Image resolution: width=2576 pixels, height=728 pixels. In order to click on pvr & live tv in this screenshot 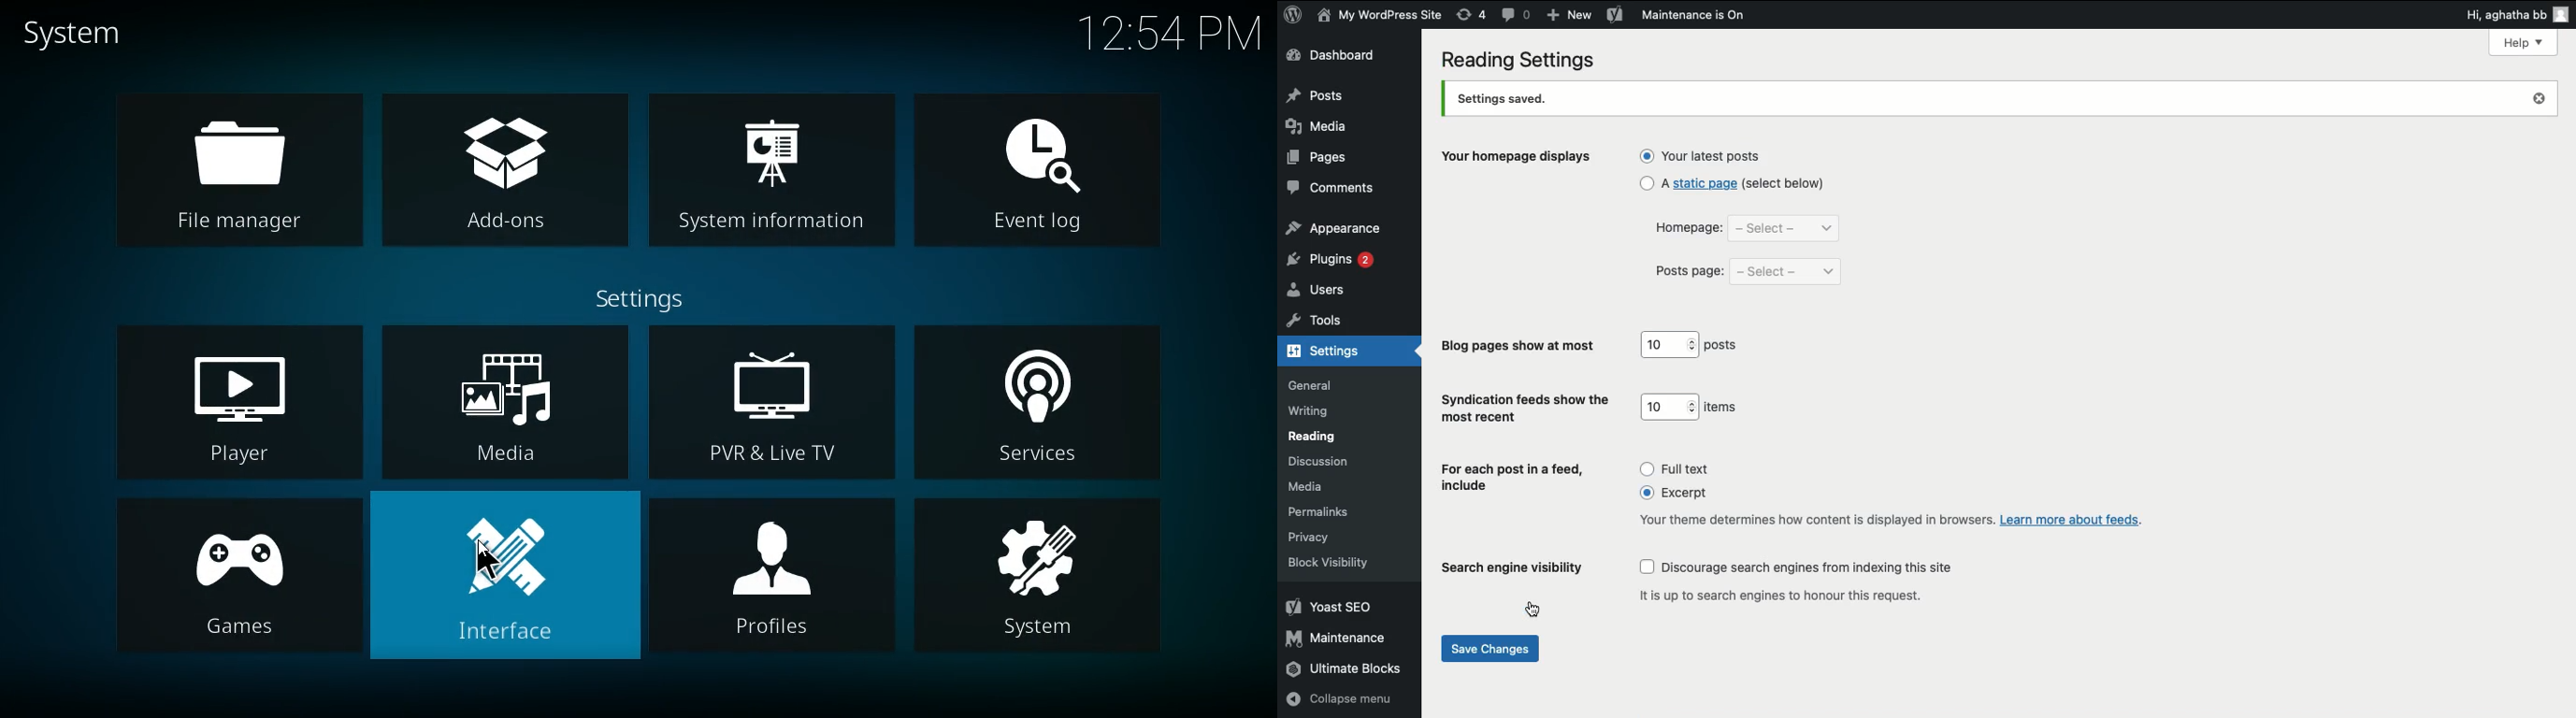, I will do `click(772, 403)`.